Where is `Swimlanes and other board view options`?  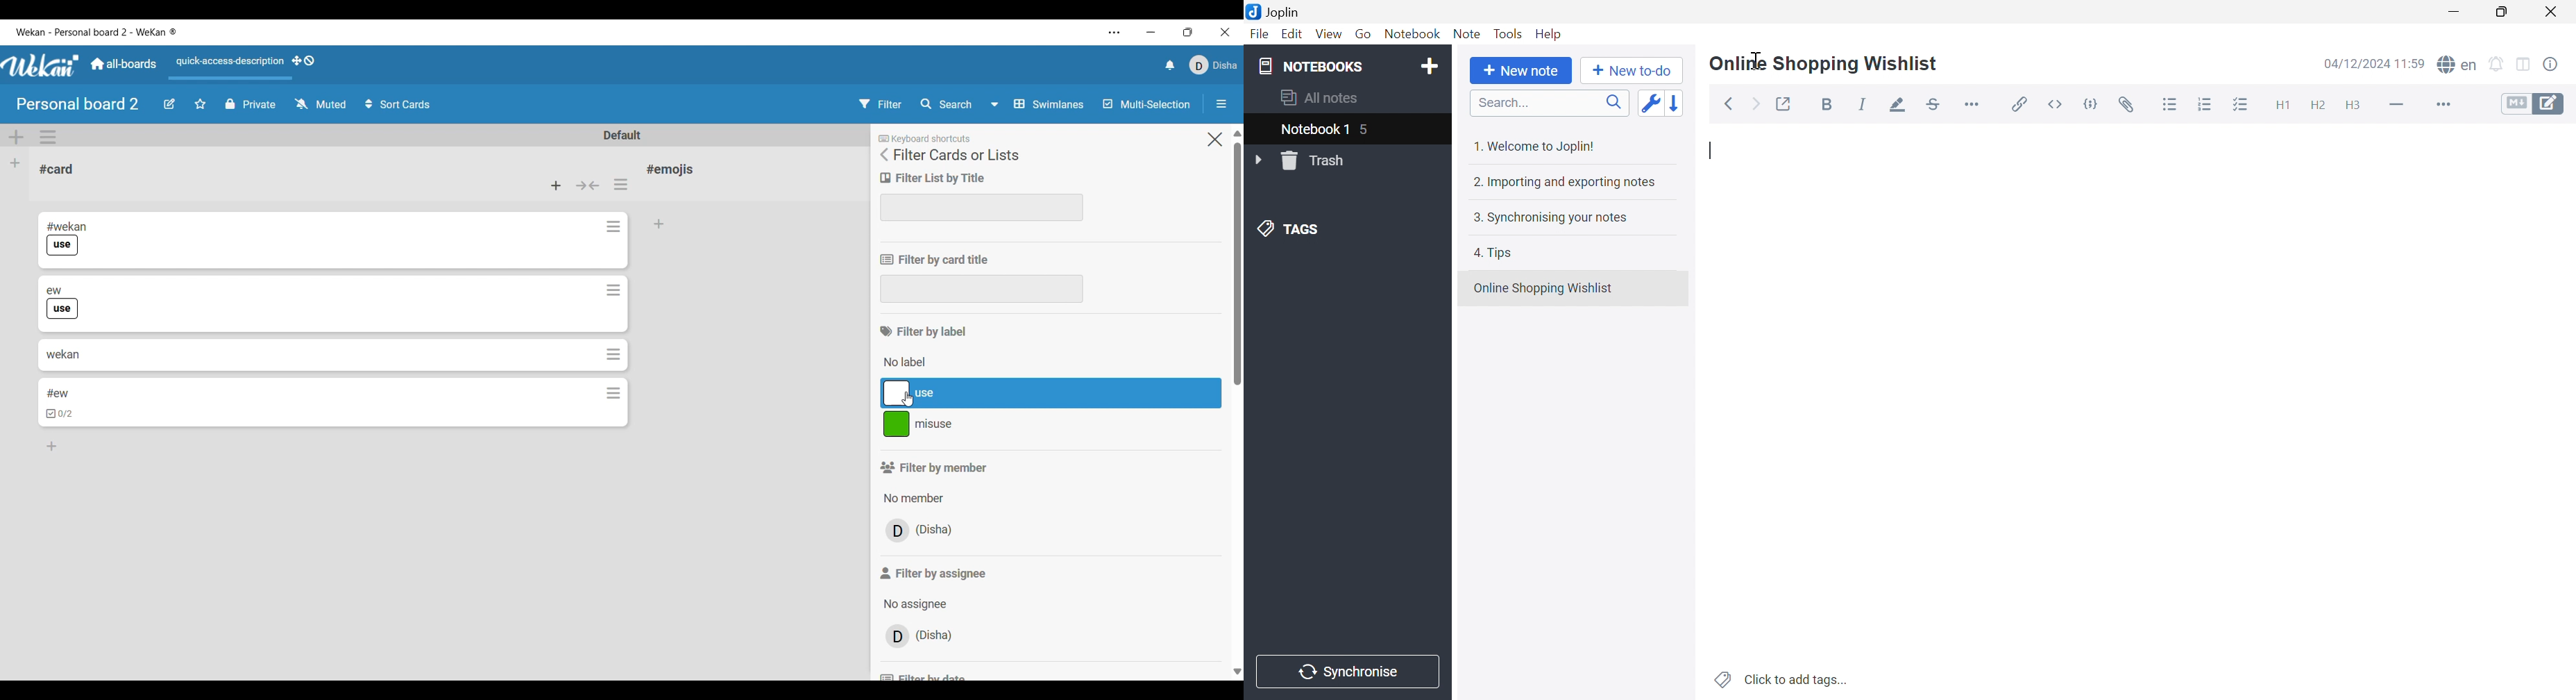
Swimlanes and other board view options is located at coordinates (1036, 104).